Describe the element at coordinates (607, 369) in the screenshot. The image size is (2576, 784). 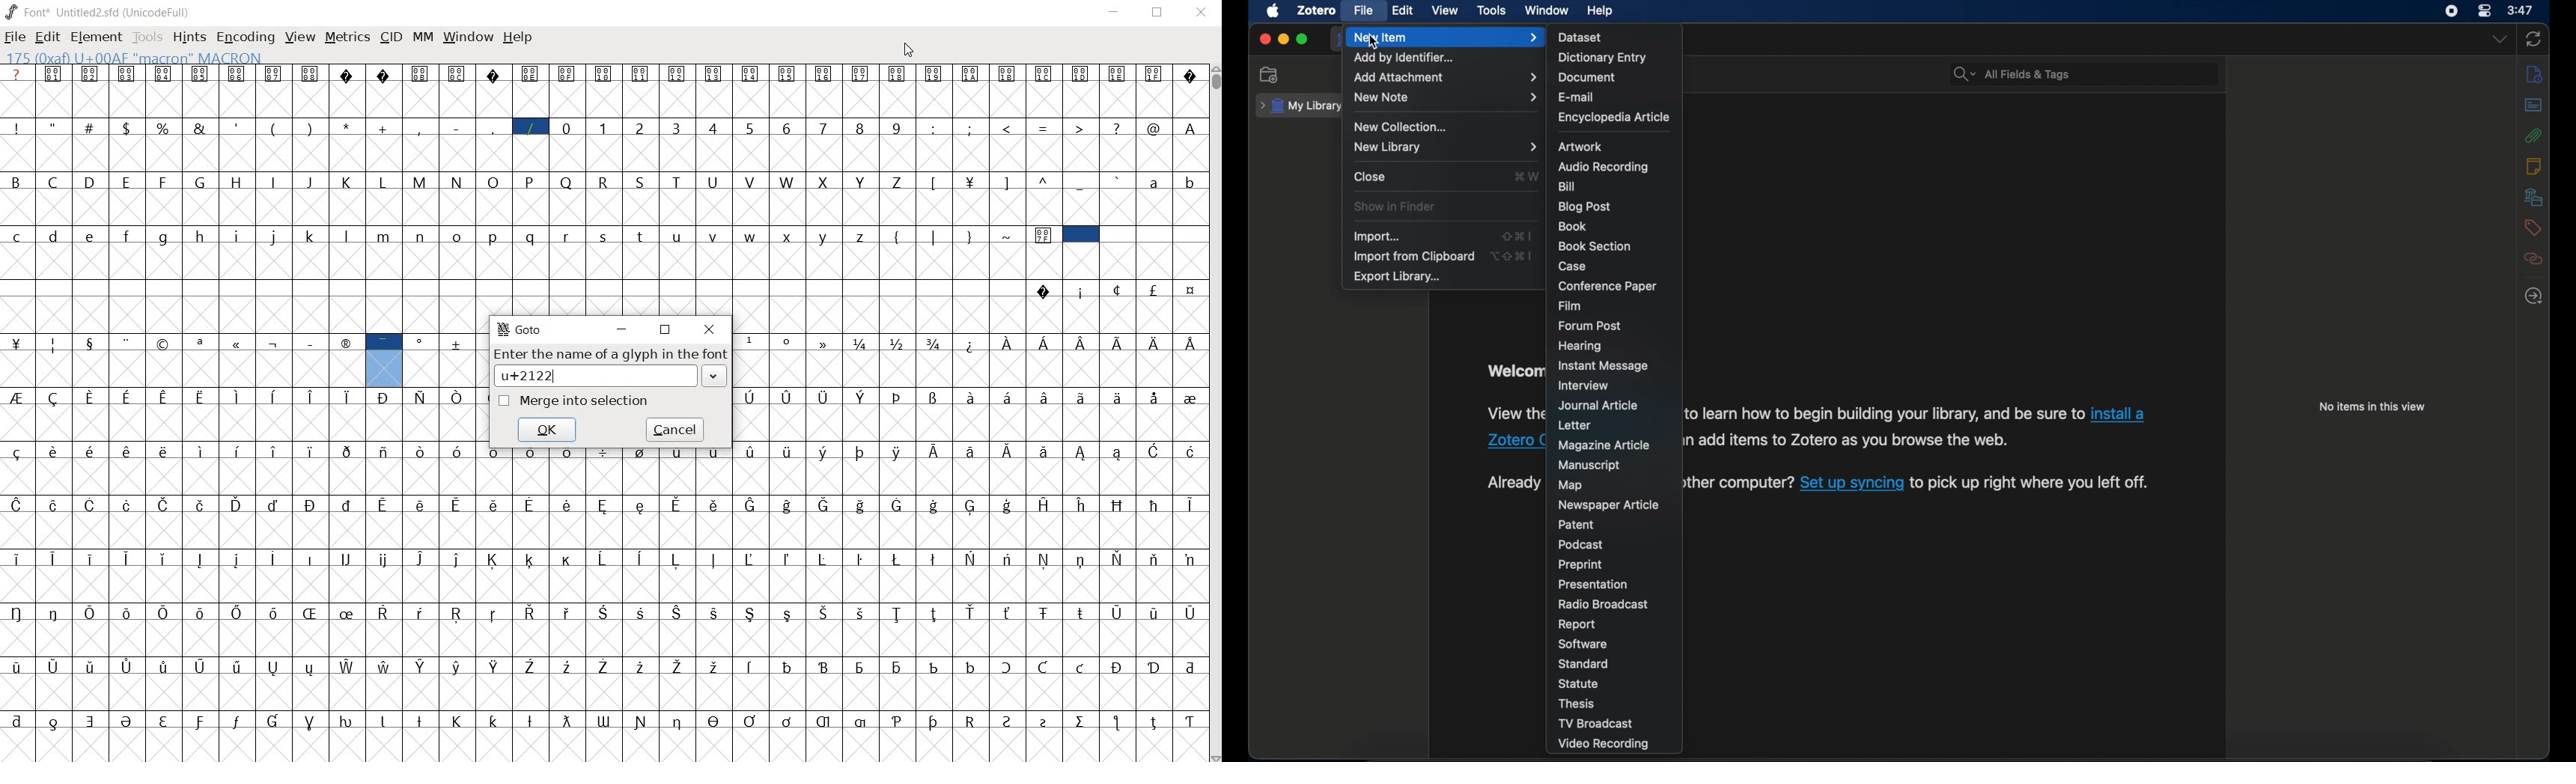
I see `Enter the name of a glyph in the font` at that location.